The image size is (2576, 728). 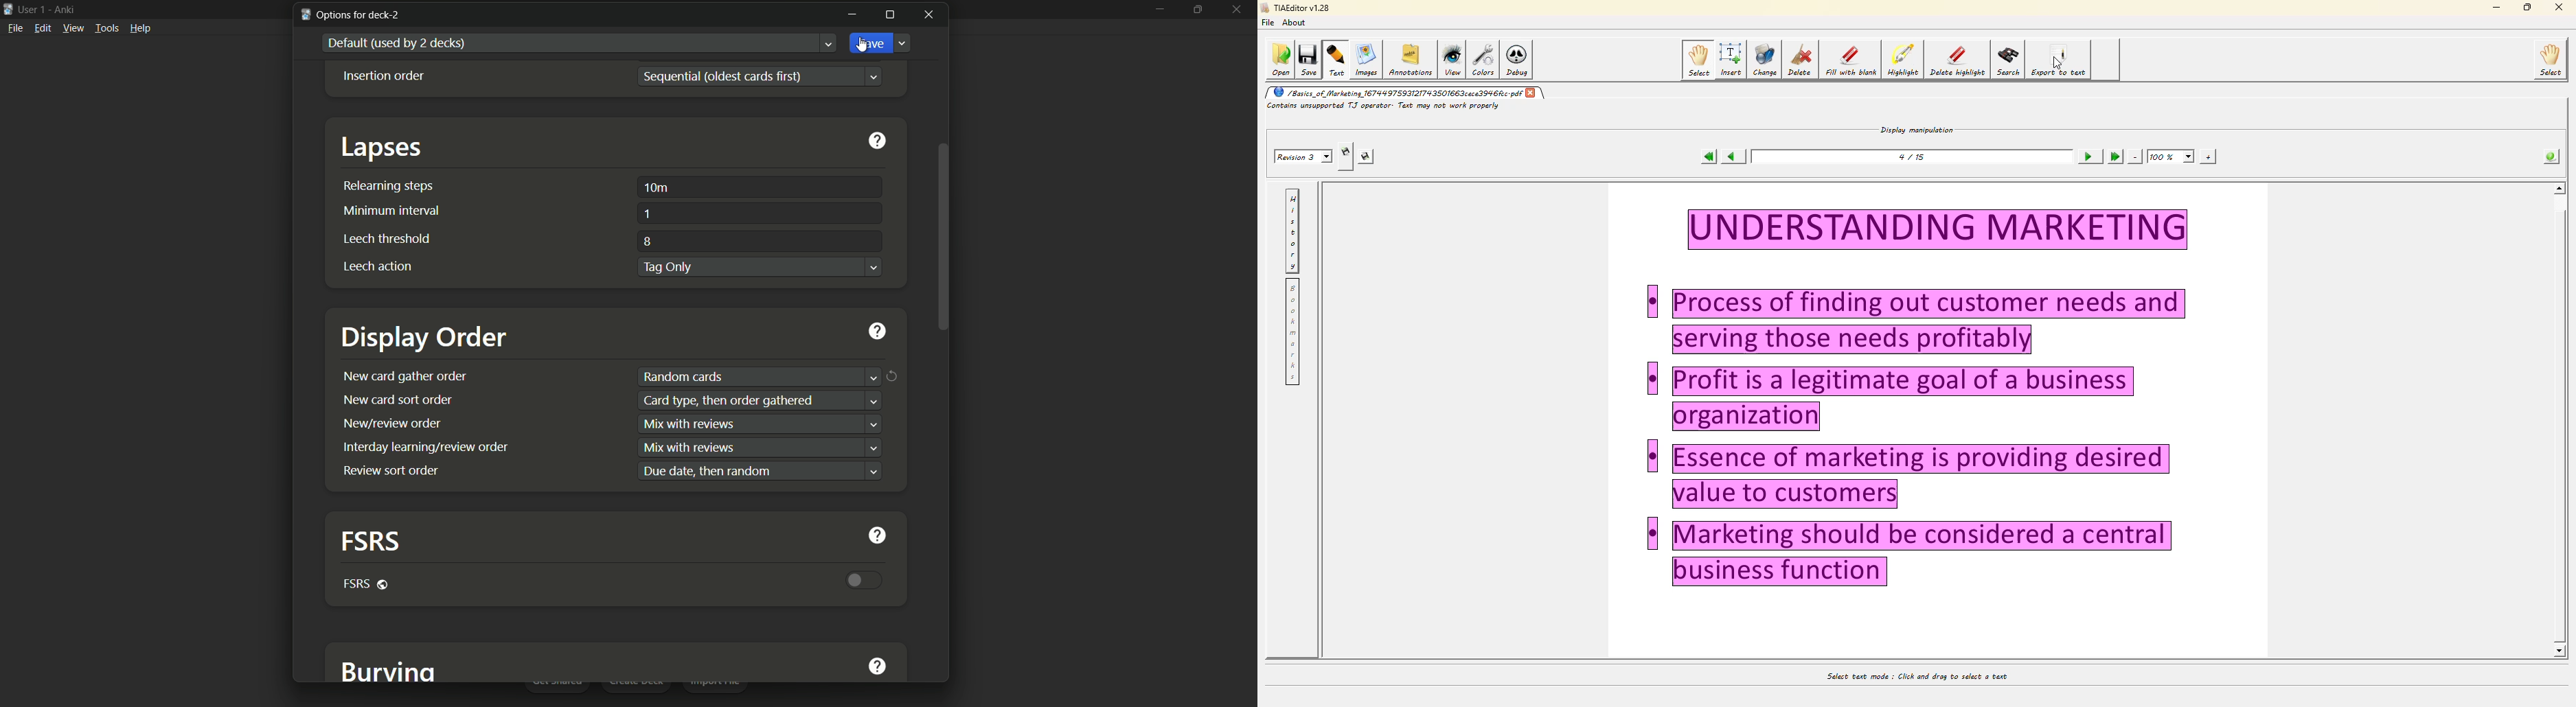 I want to click on get help, so click(x=878, y=143).